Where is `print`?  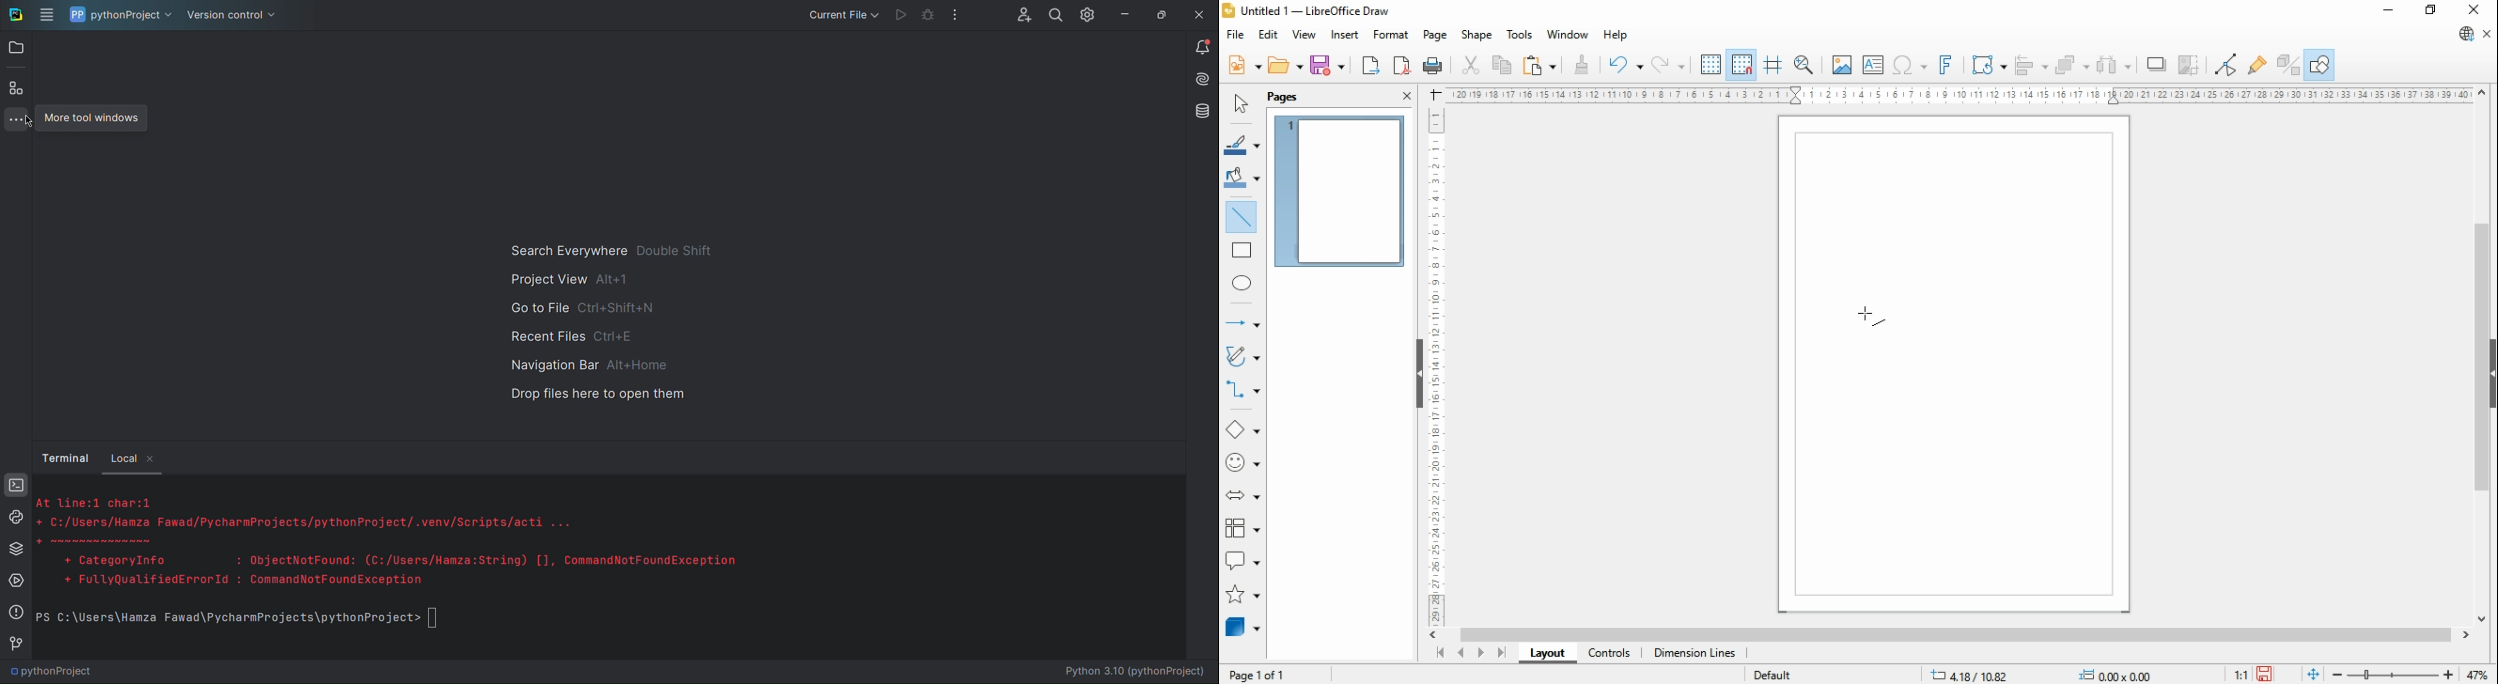
print is located at coordinates (1436, 67).